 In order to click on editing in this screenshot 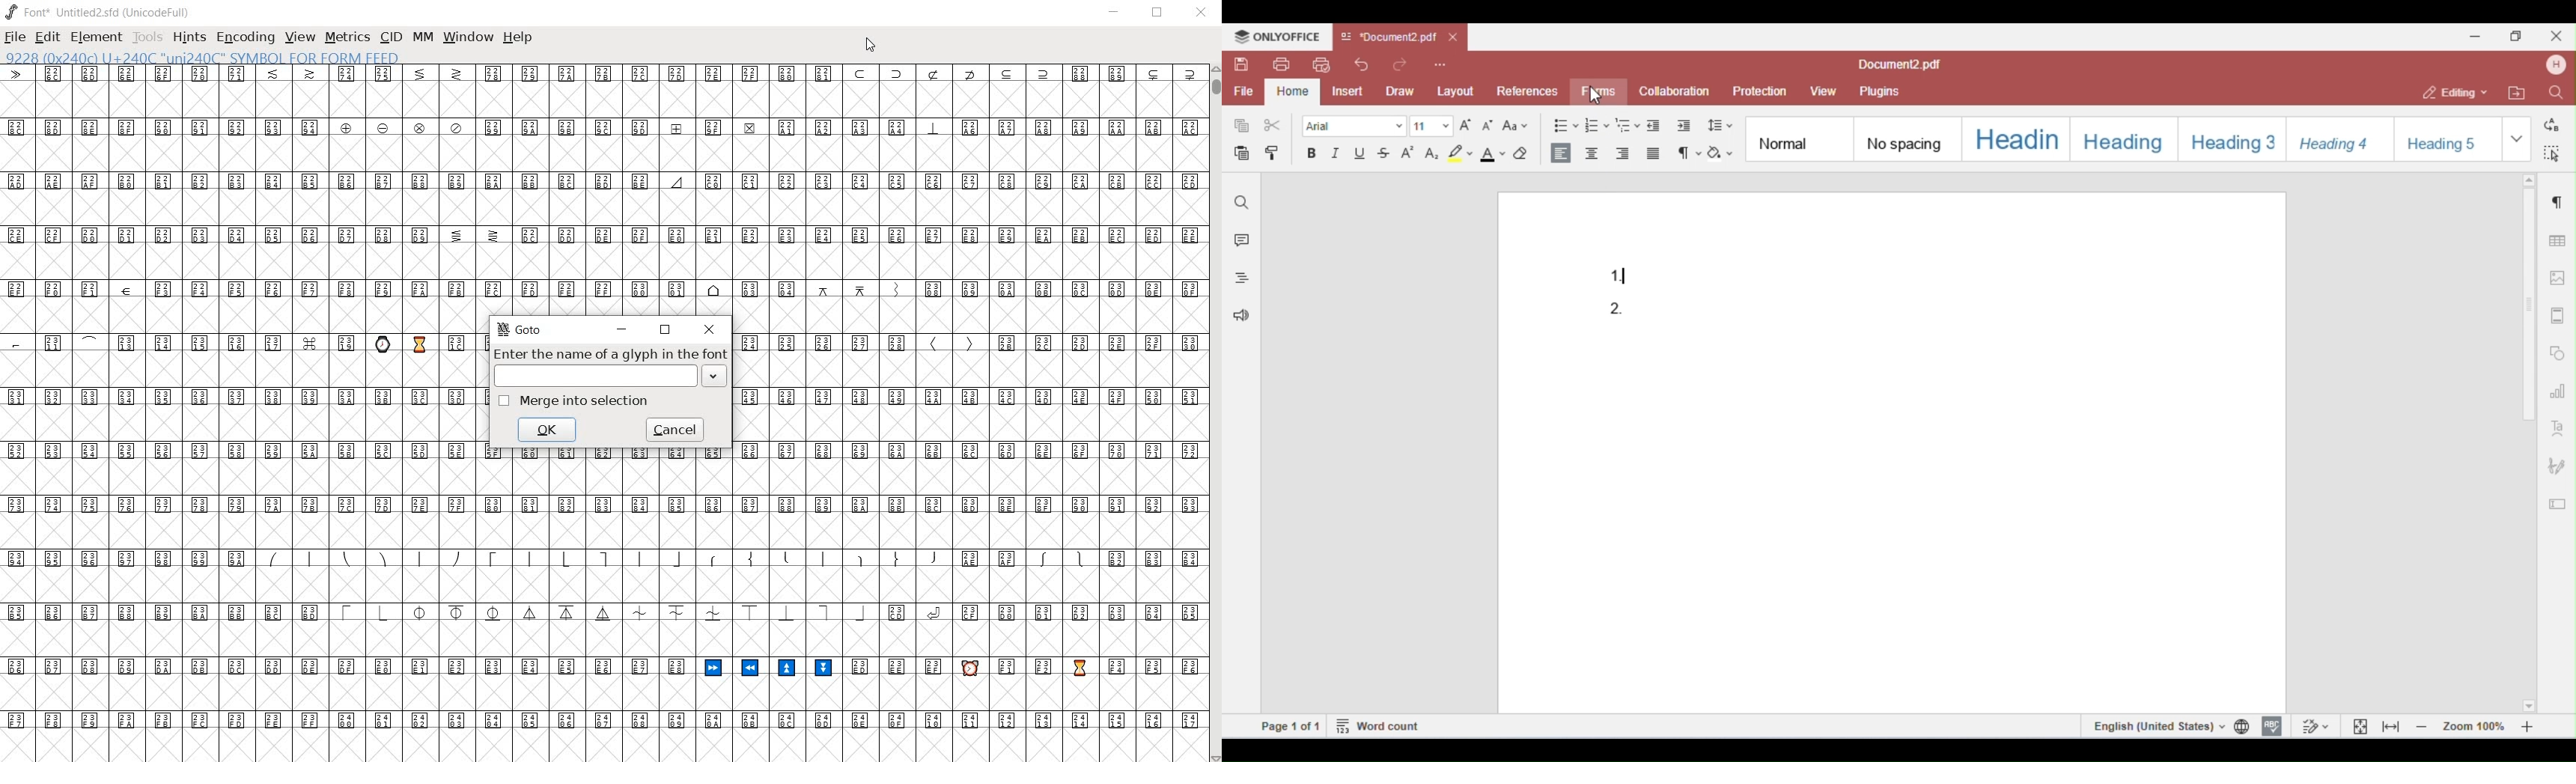, I will do `click(2457, 92)`.